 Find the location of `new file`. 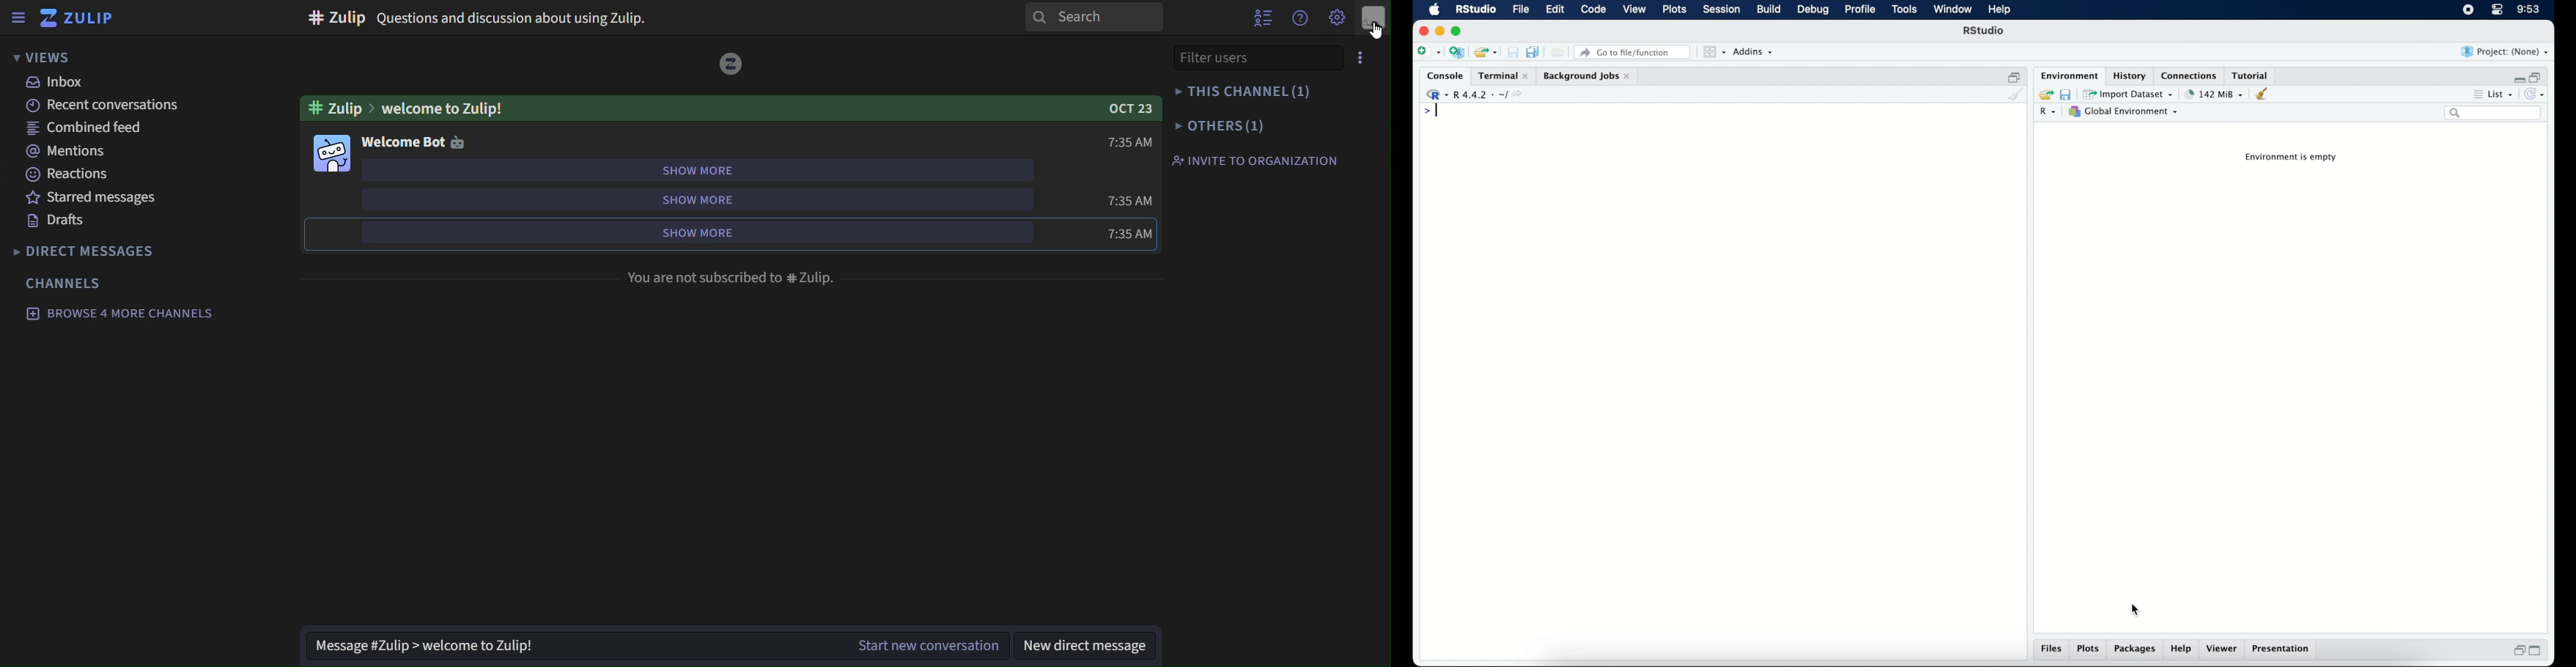

new file is located at coordinates (1427, 51).